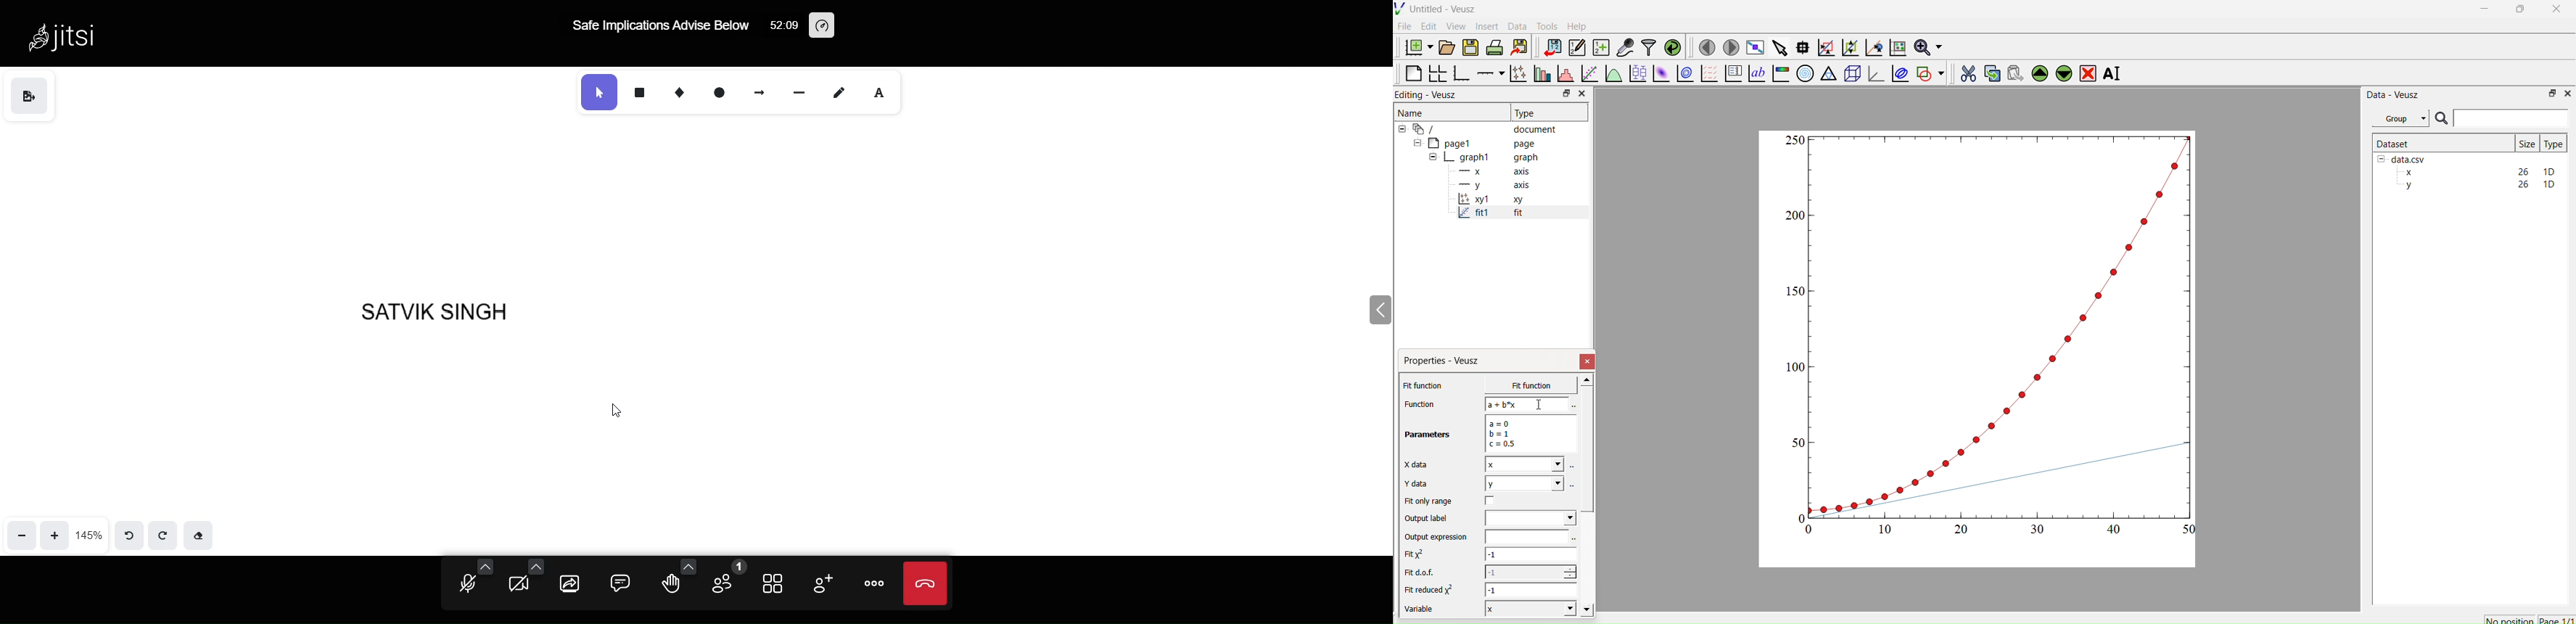  Describe the element at coordinates (1660, 73) in the screenshot. I see `Plot a 2d dataset as image` at that location.